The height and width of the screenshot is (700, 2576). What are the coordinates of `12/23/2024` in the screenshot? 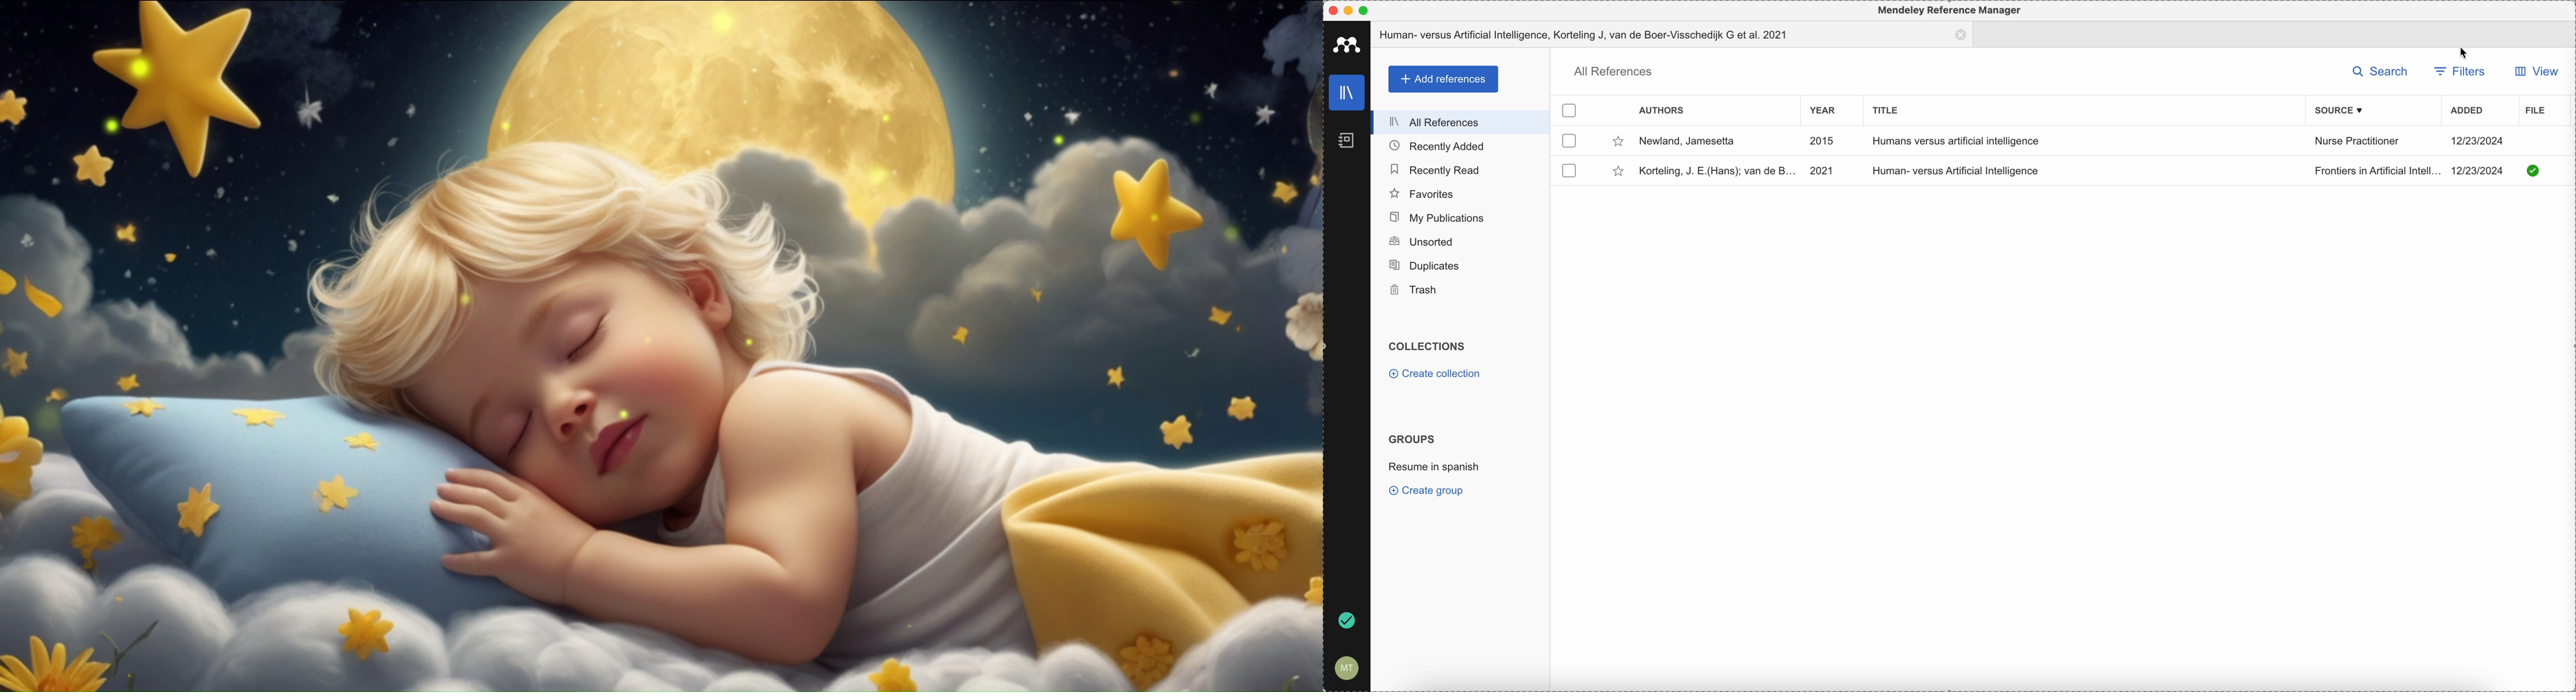 It's located at (2477, 142).